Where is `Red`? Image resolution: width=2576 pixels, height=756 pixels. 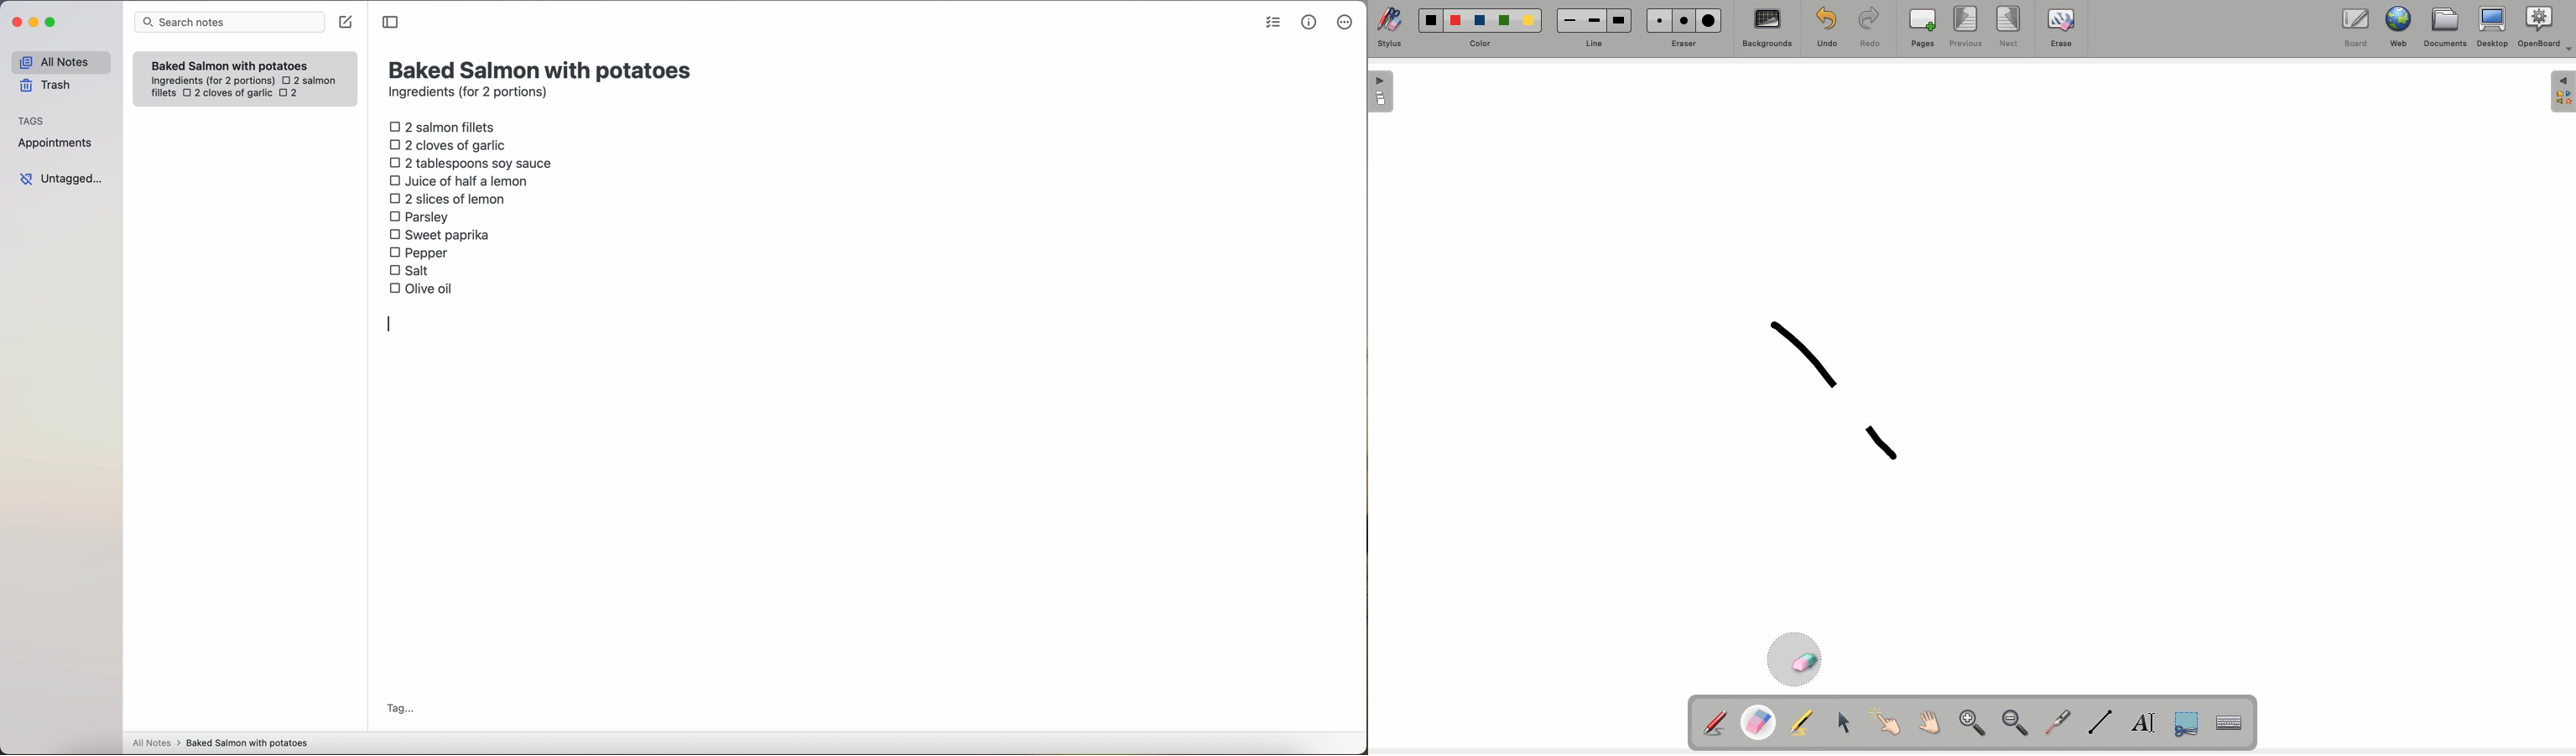 Red is located at coordinates (1456, 23).